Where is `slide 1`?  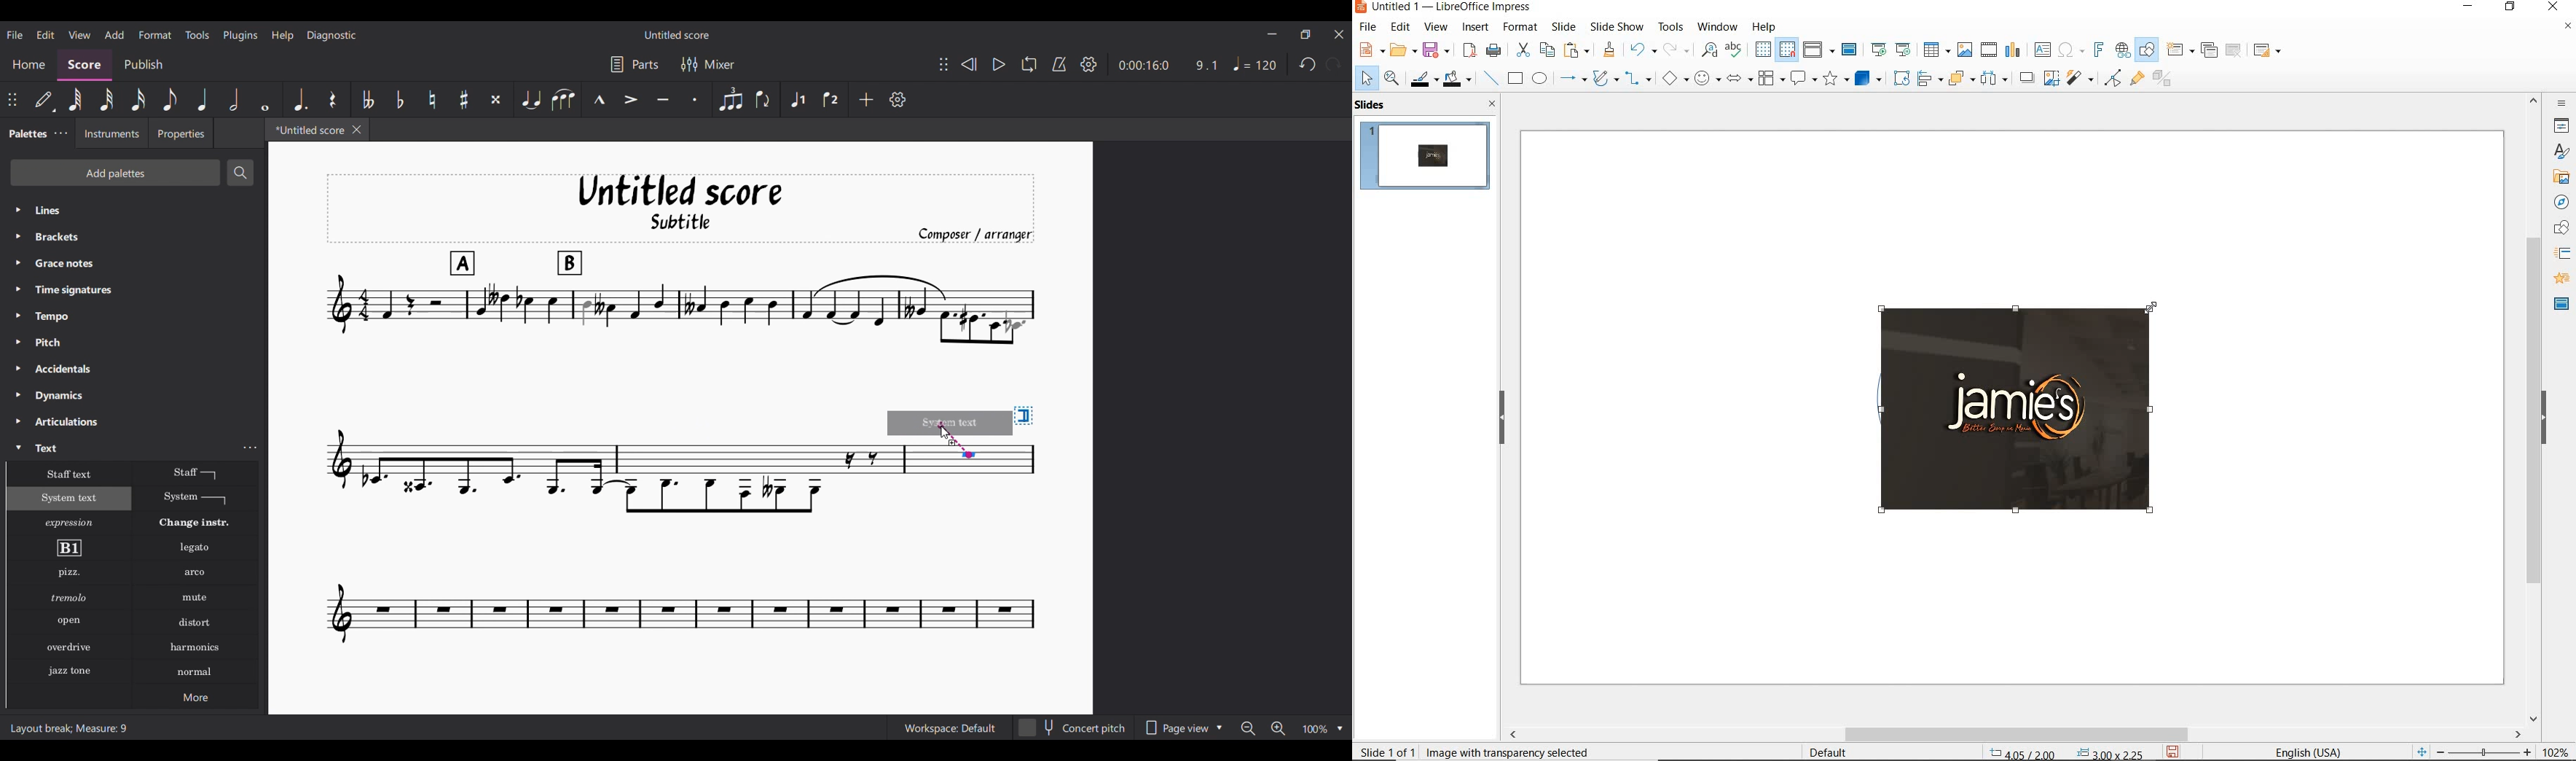 slide 1 is located at coordinates (1427, 157).